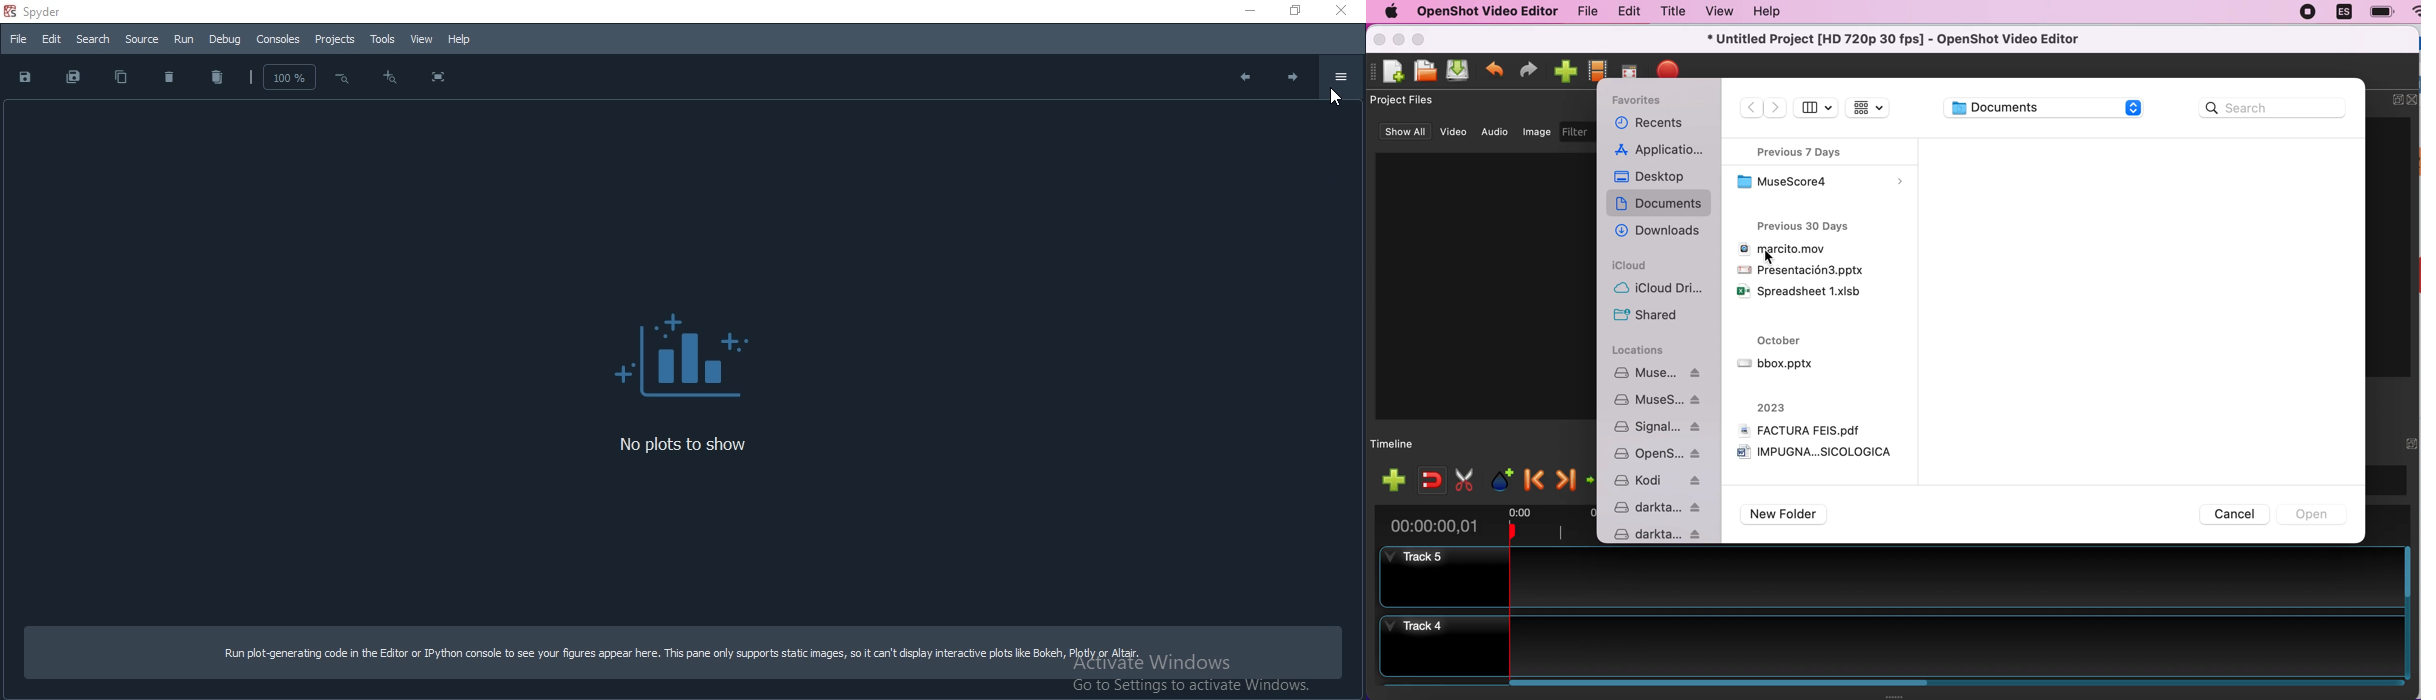 This screenshot has height=700, width=2436. What do you see at coordinates (1289, 12) in the screenshot?
I see `restore` at bounding box center [1289, 12].